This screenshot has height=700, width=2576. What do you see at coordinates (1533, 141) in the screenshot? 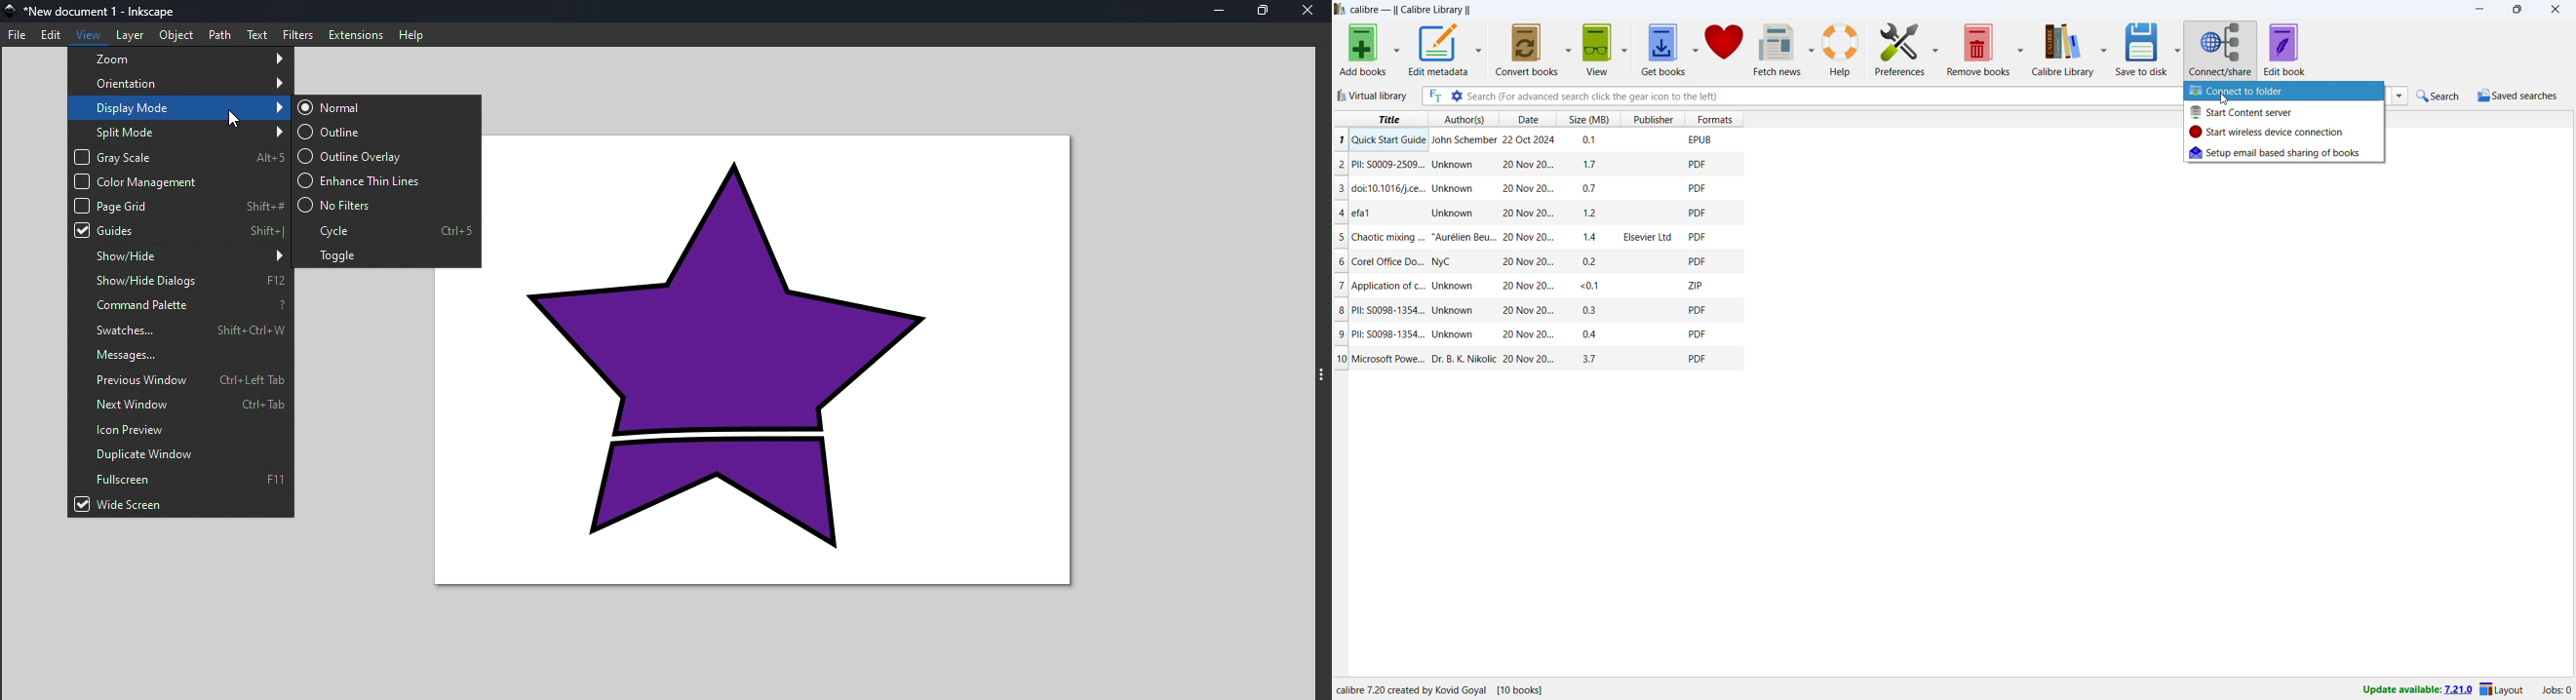
I see `one book entry` at bounding box center [1533, 141].